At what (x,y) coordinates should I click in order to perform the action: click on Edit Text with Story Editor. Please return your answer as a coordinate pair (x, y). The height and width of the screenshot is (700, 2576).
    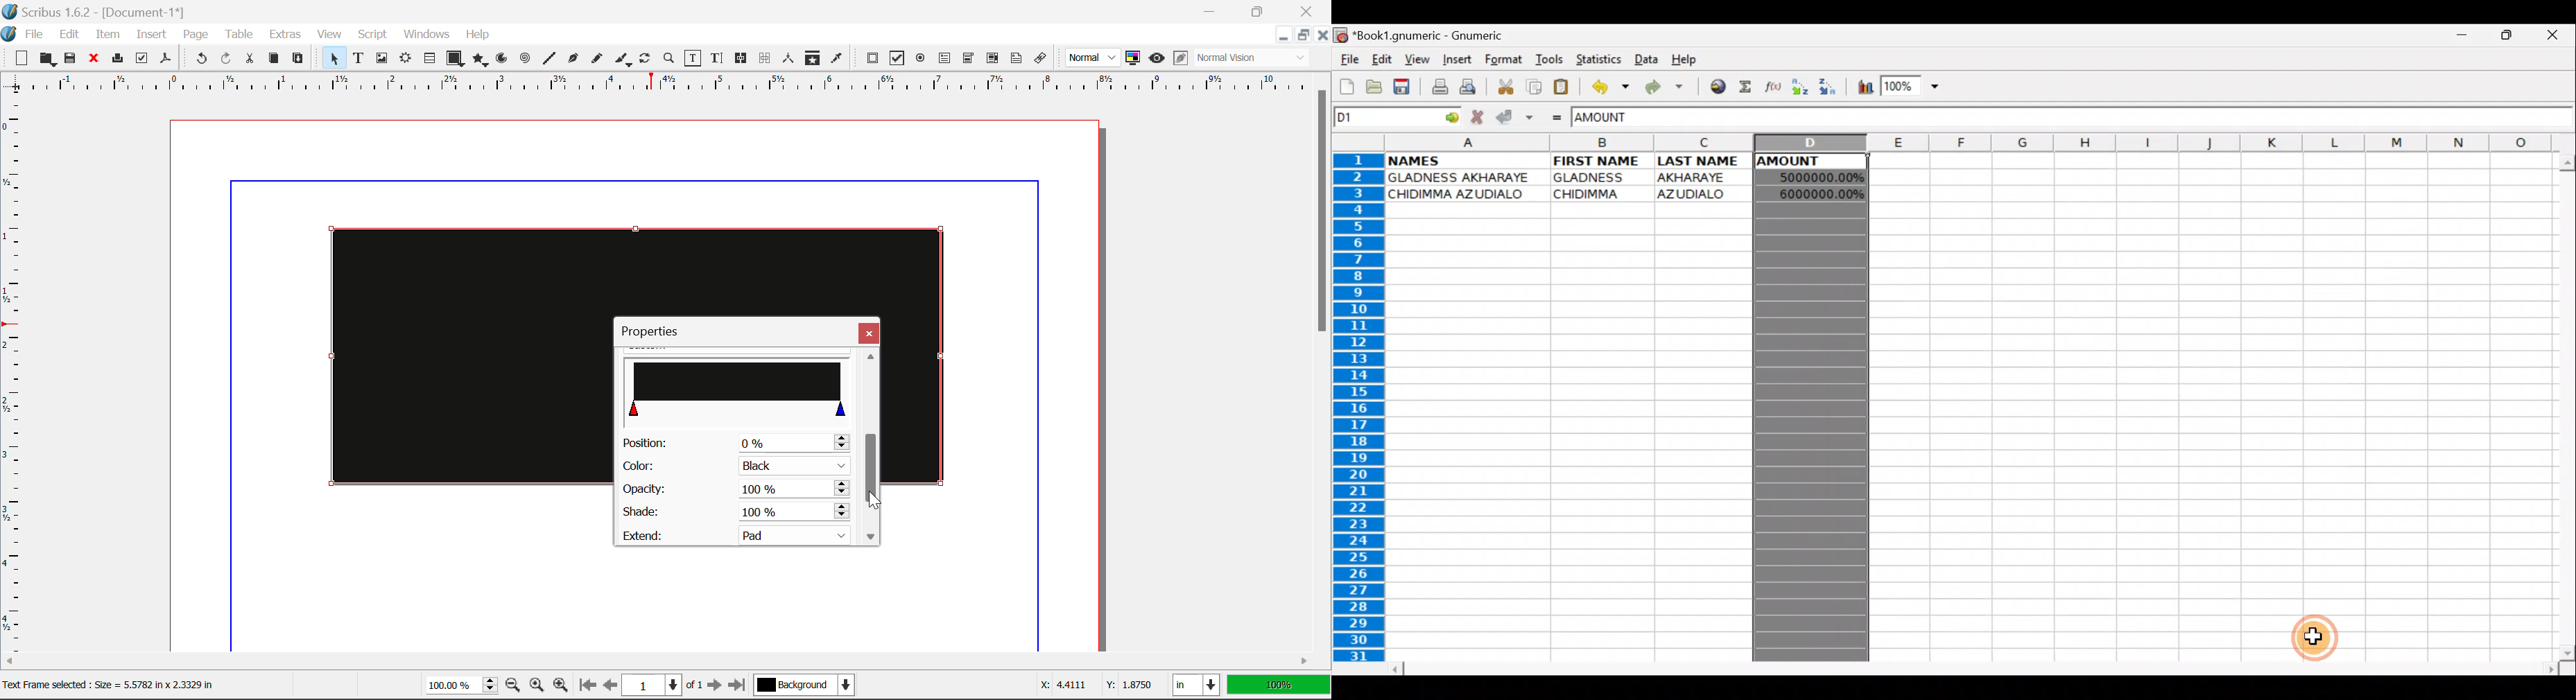
    Looking at the image, I should click on (719, 58).